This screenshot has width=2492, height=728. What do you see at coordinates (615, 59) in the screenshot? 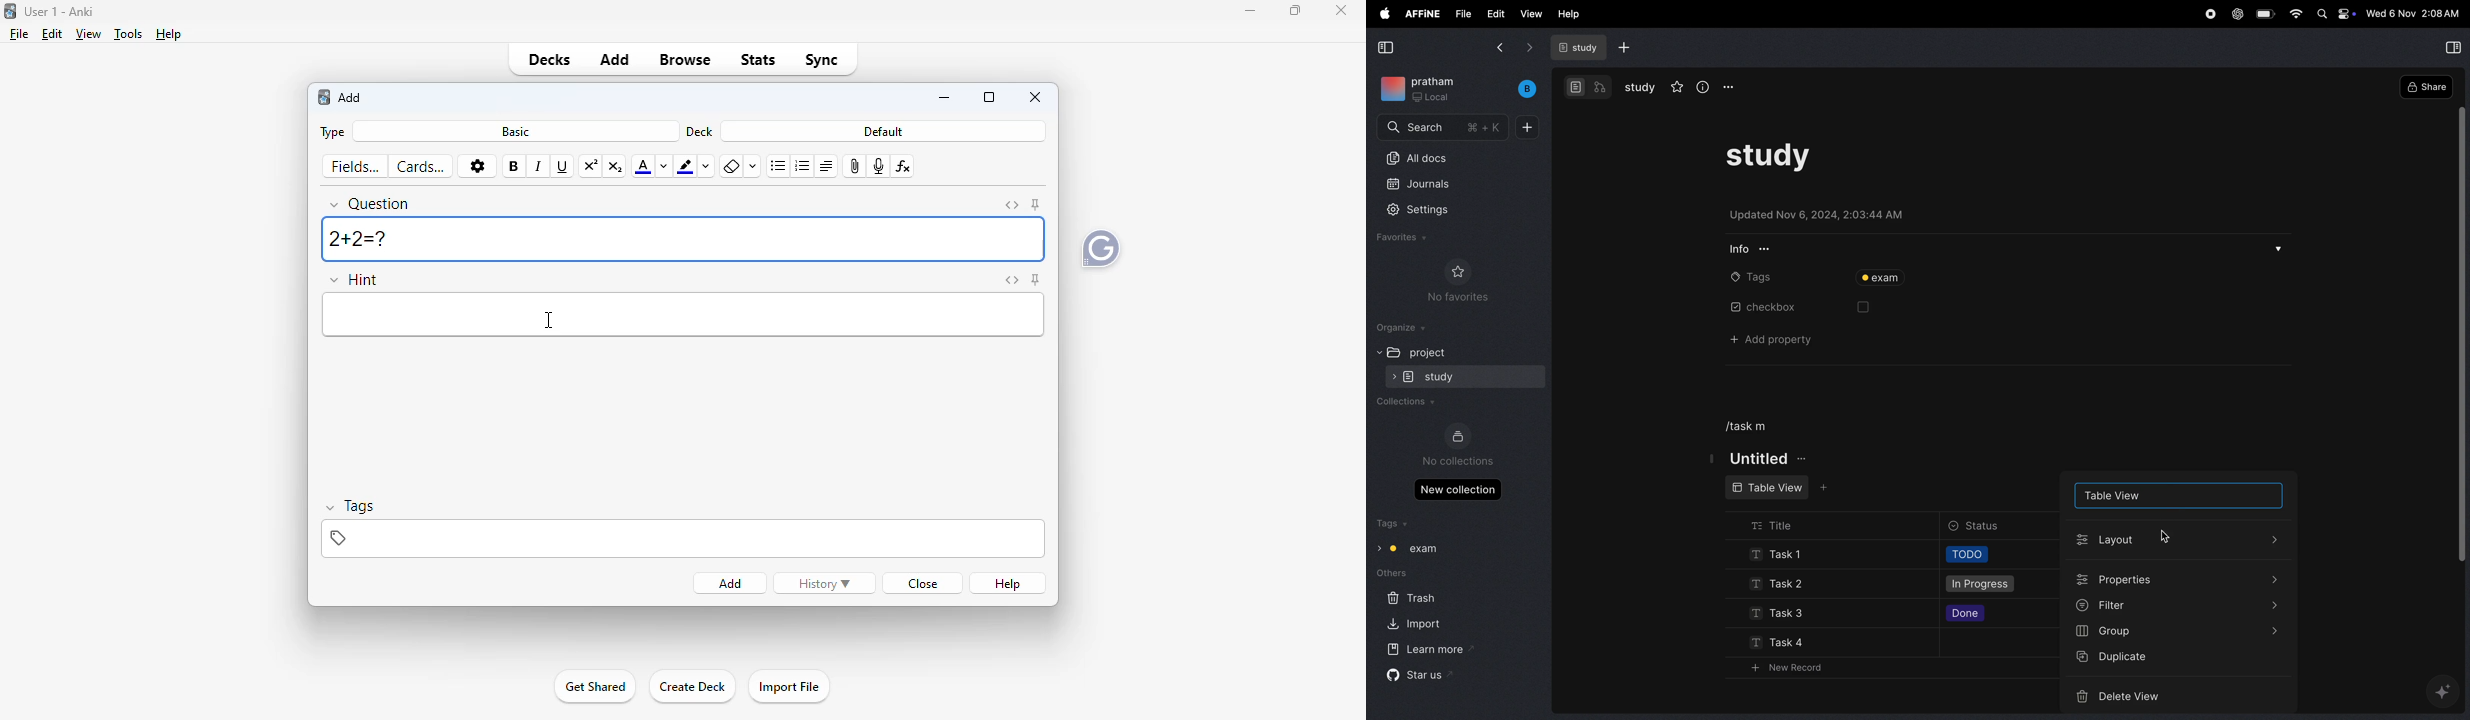
I see `add` at bounding box center [615, 59].